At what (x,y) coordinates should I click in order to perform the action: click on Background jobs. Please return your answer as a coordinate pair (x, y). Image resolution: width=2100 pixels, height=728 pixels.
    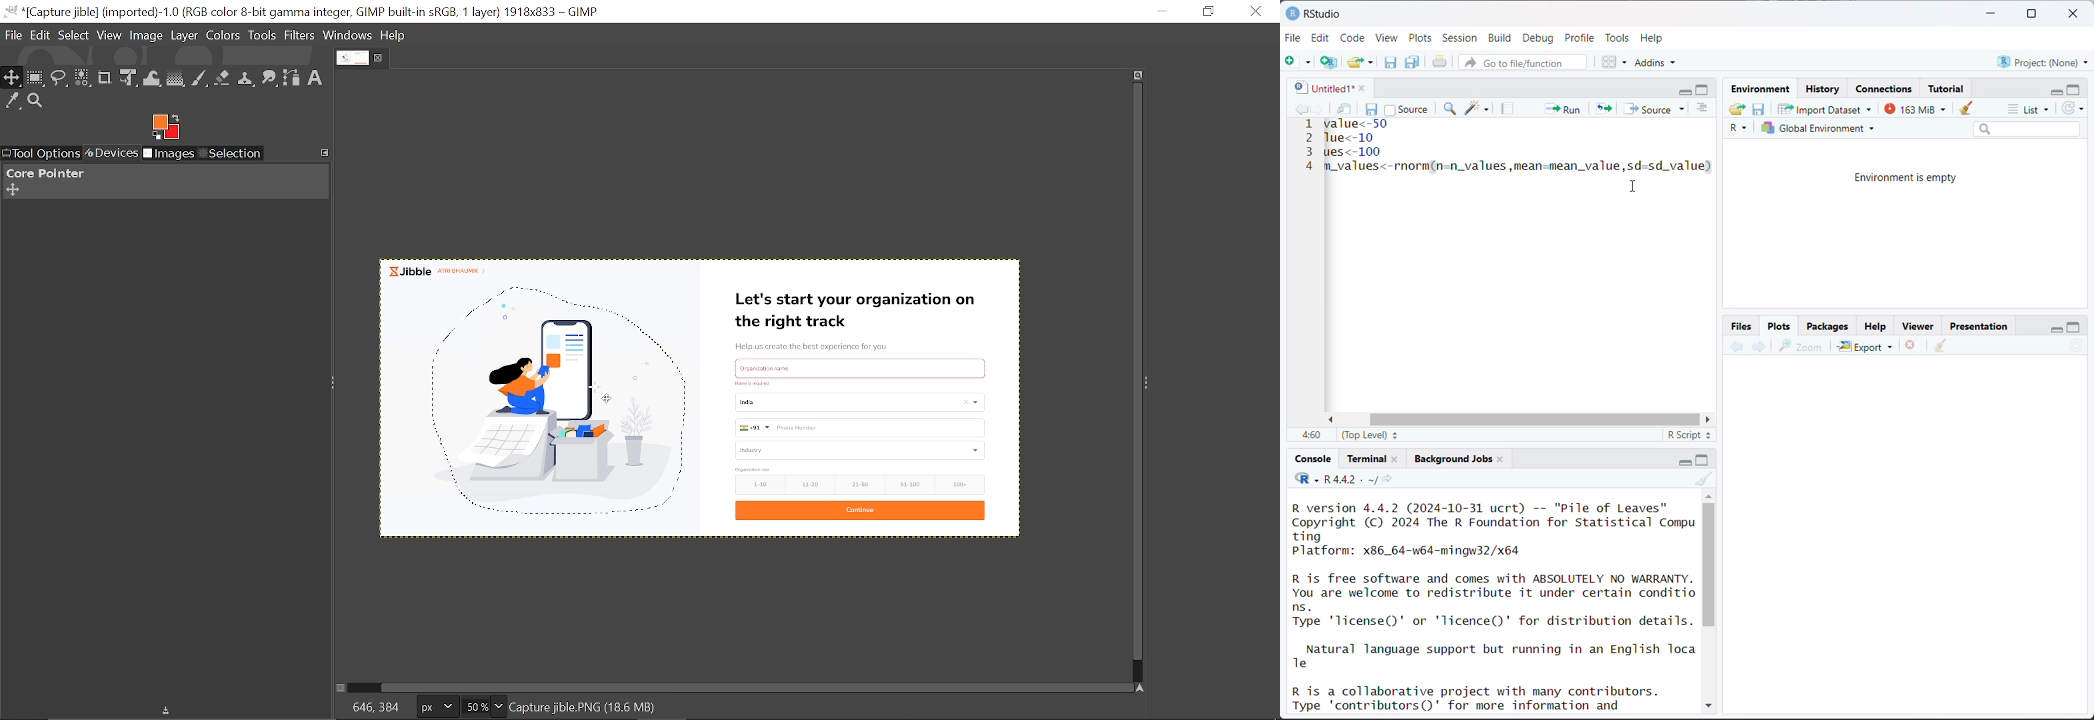
    Looking at the image, I should click on (1453, 459).